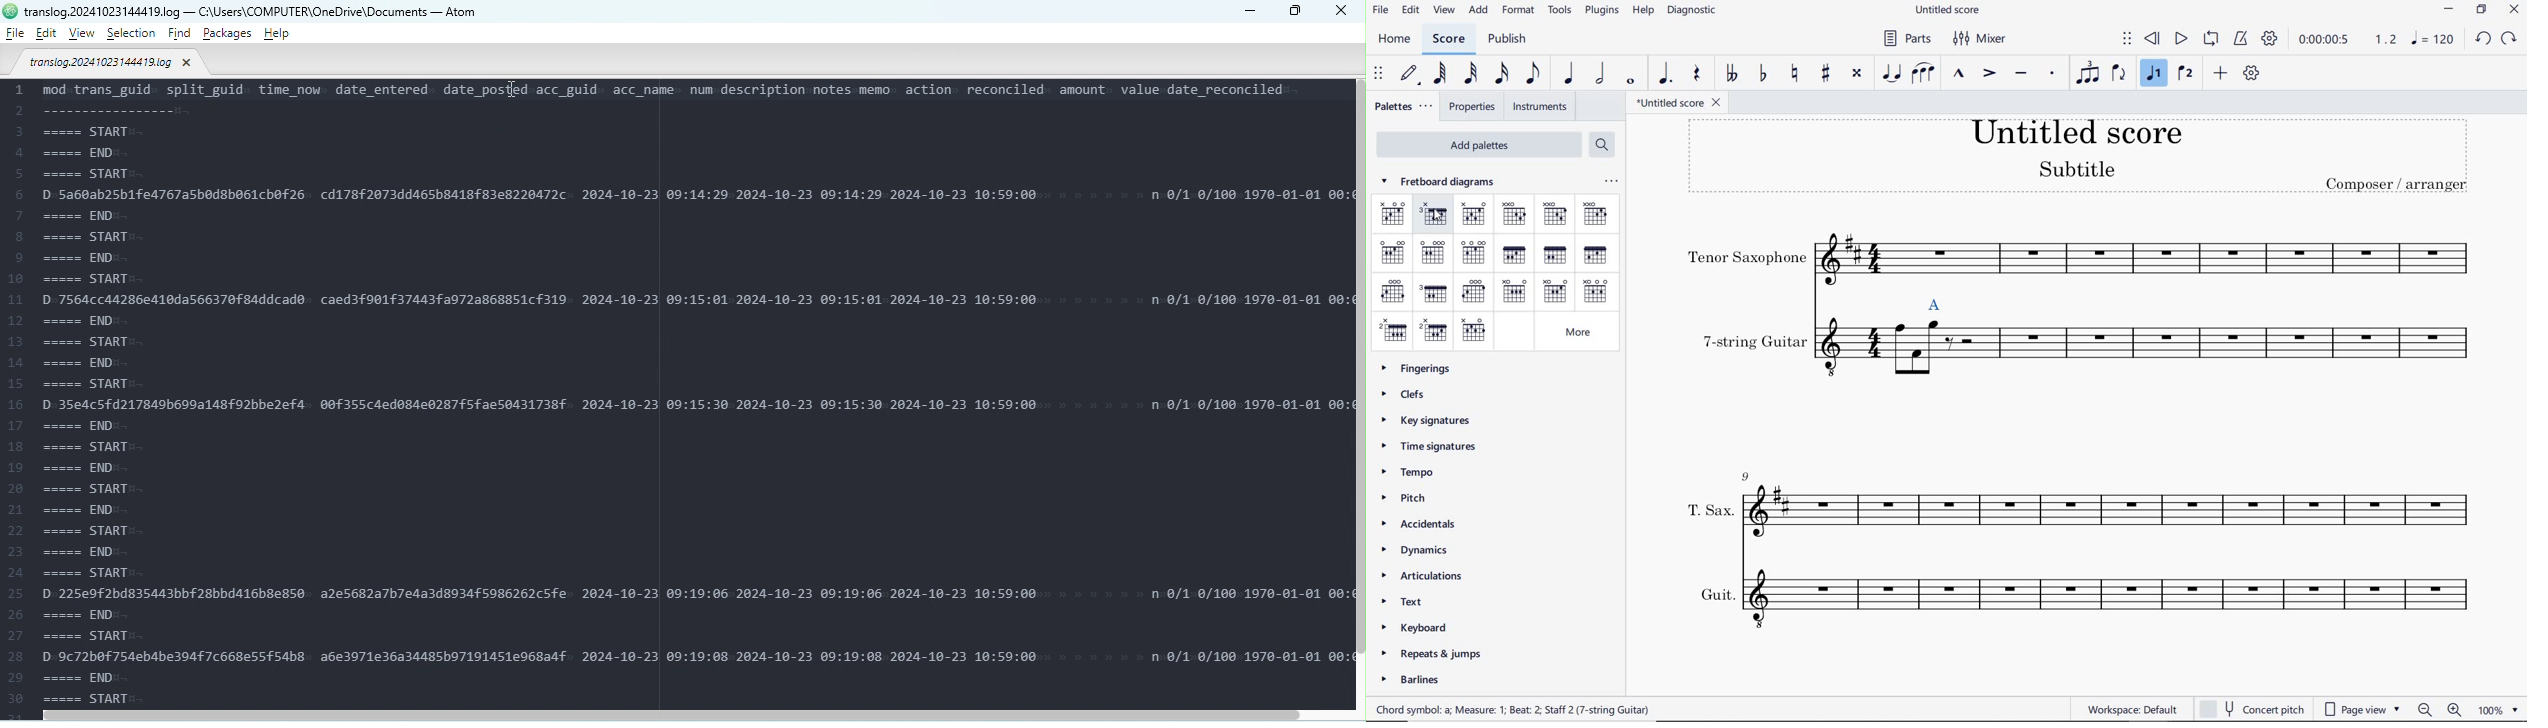 The image size is (2548, 728). I want to click on INSTRUMENT: 7-STRING GUITAR, so click(2086, 366).